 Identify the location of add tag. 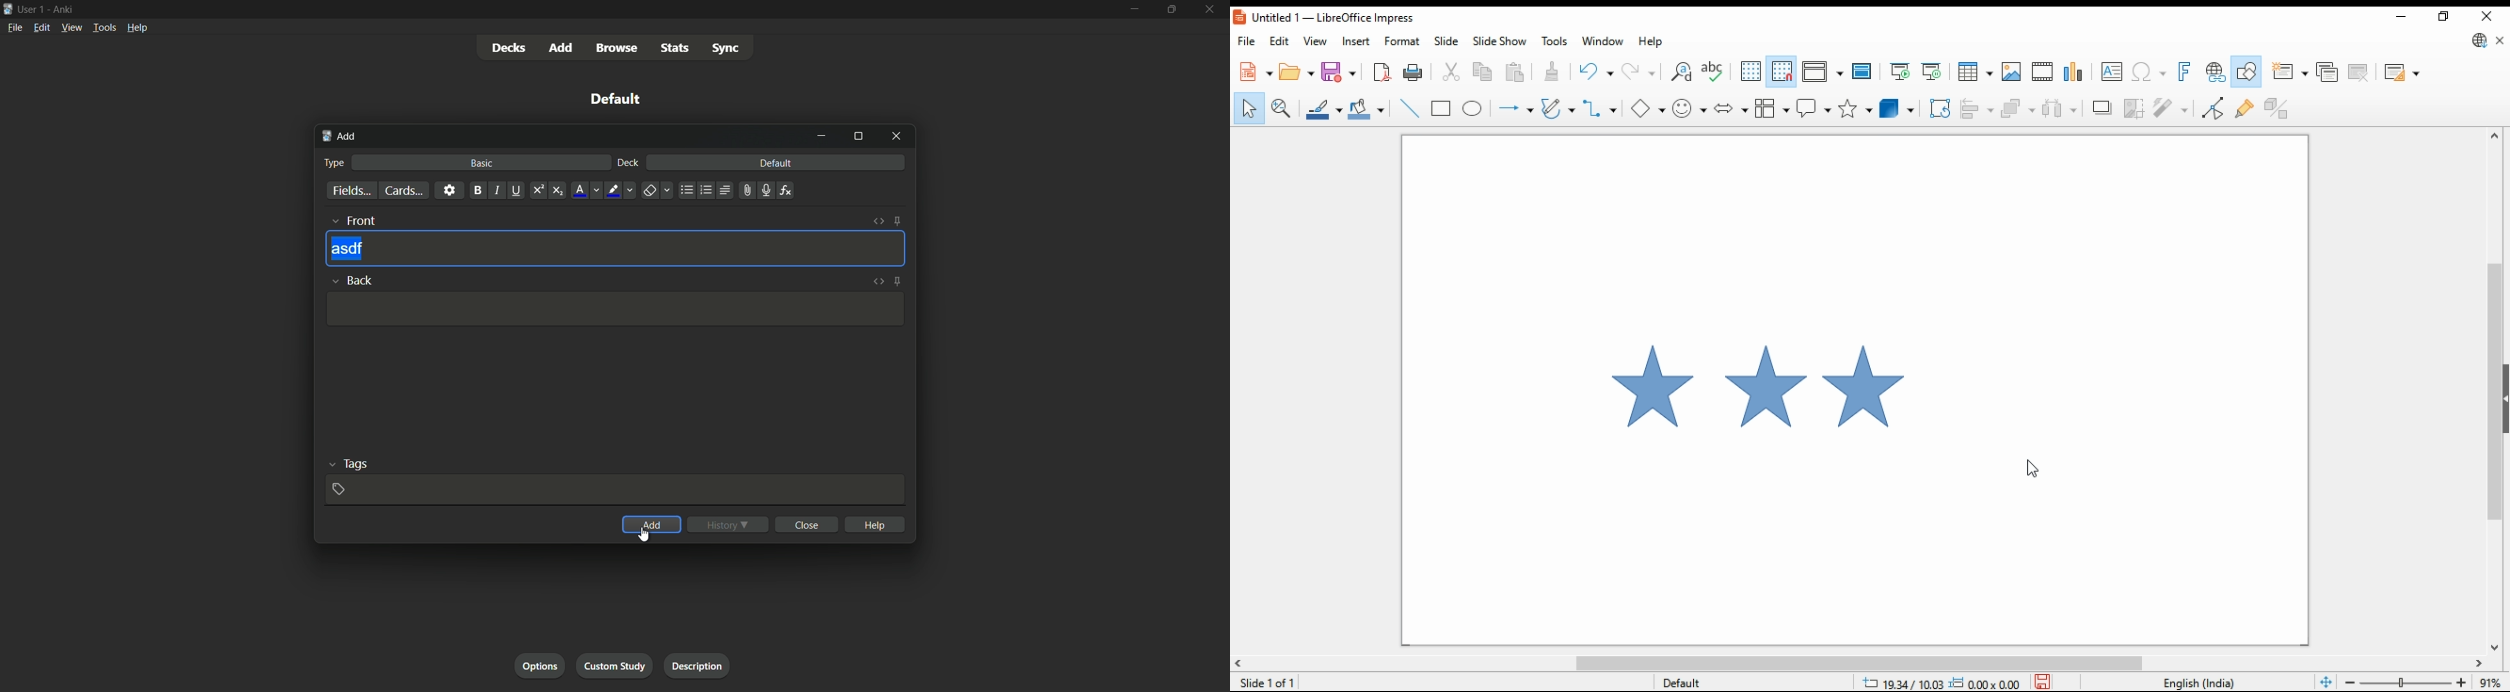
(339, 488).